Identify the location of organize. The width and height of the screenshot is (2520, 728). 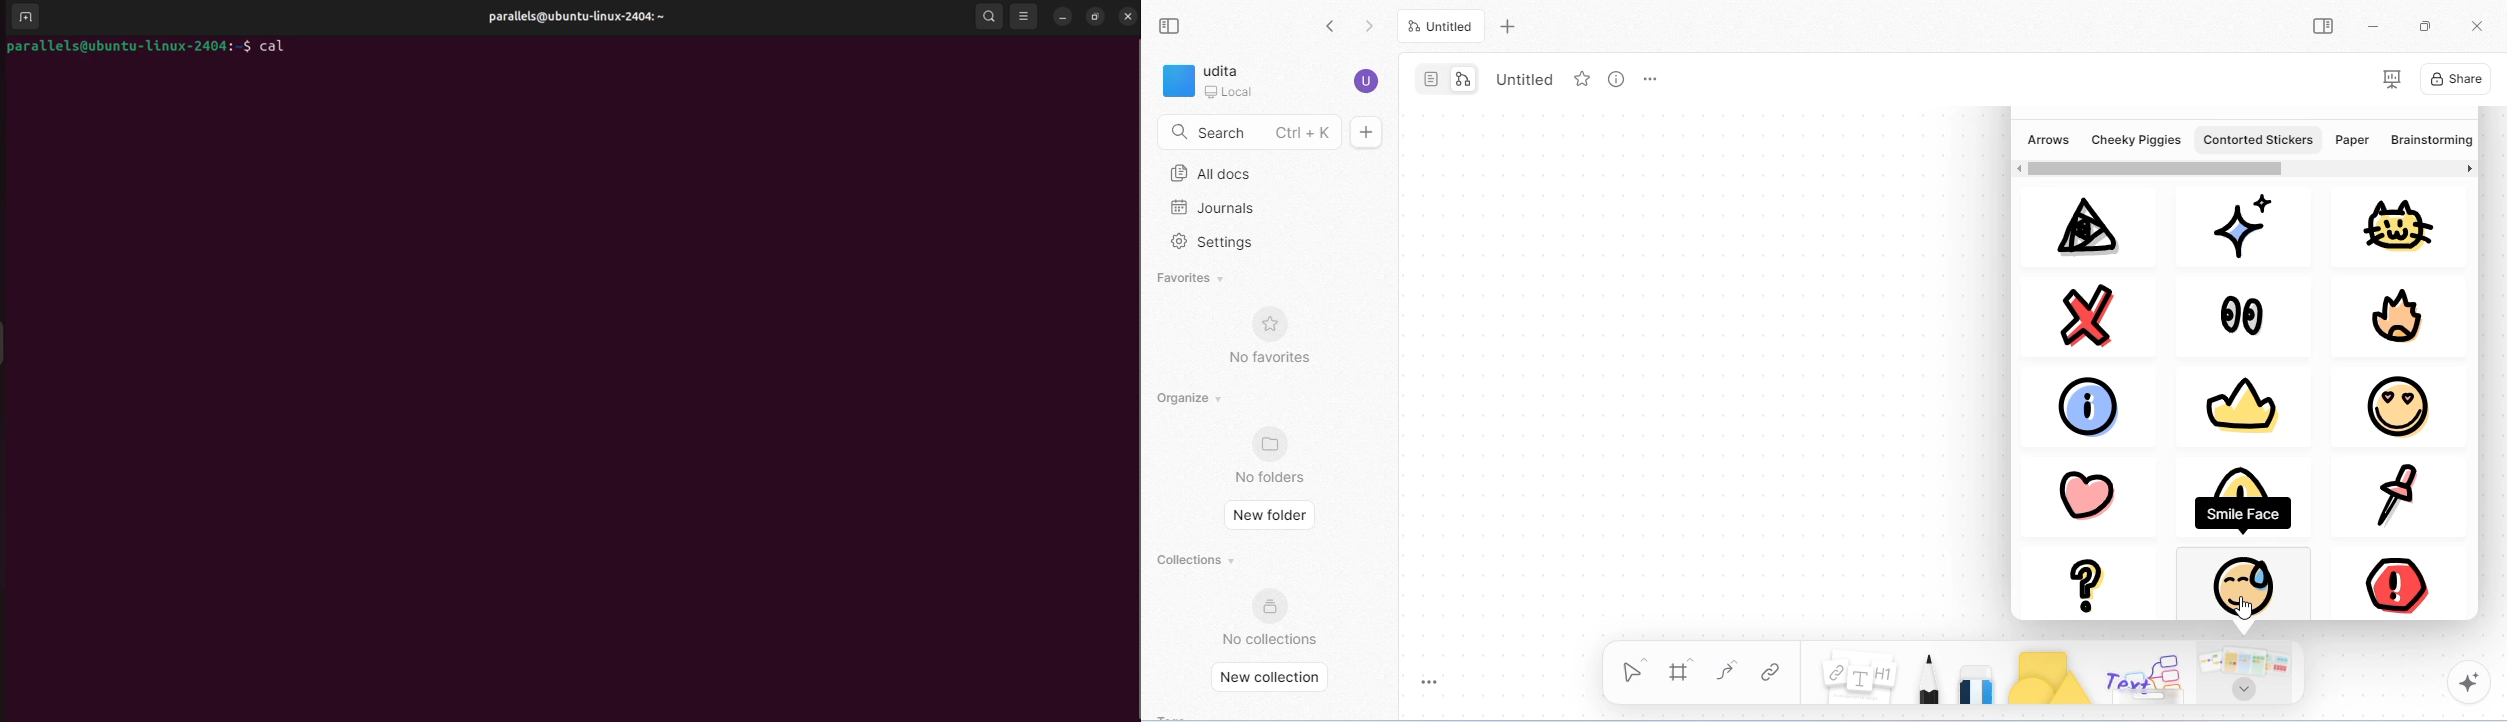
(1193, 399).